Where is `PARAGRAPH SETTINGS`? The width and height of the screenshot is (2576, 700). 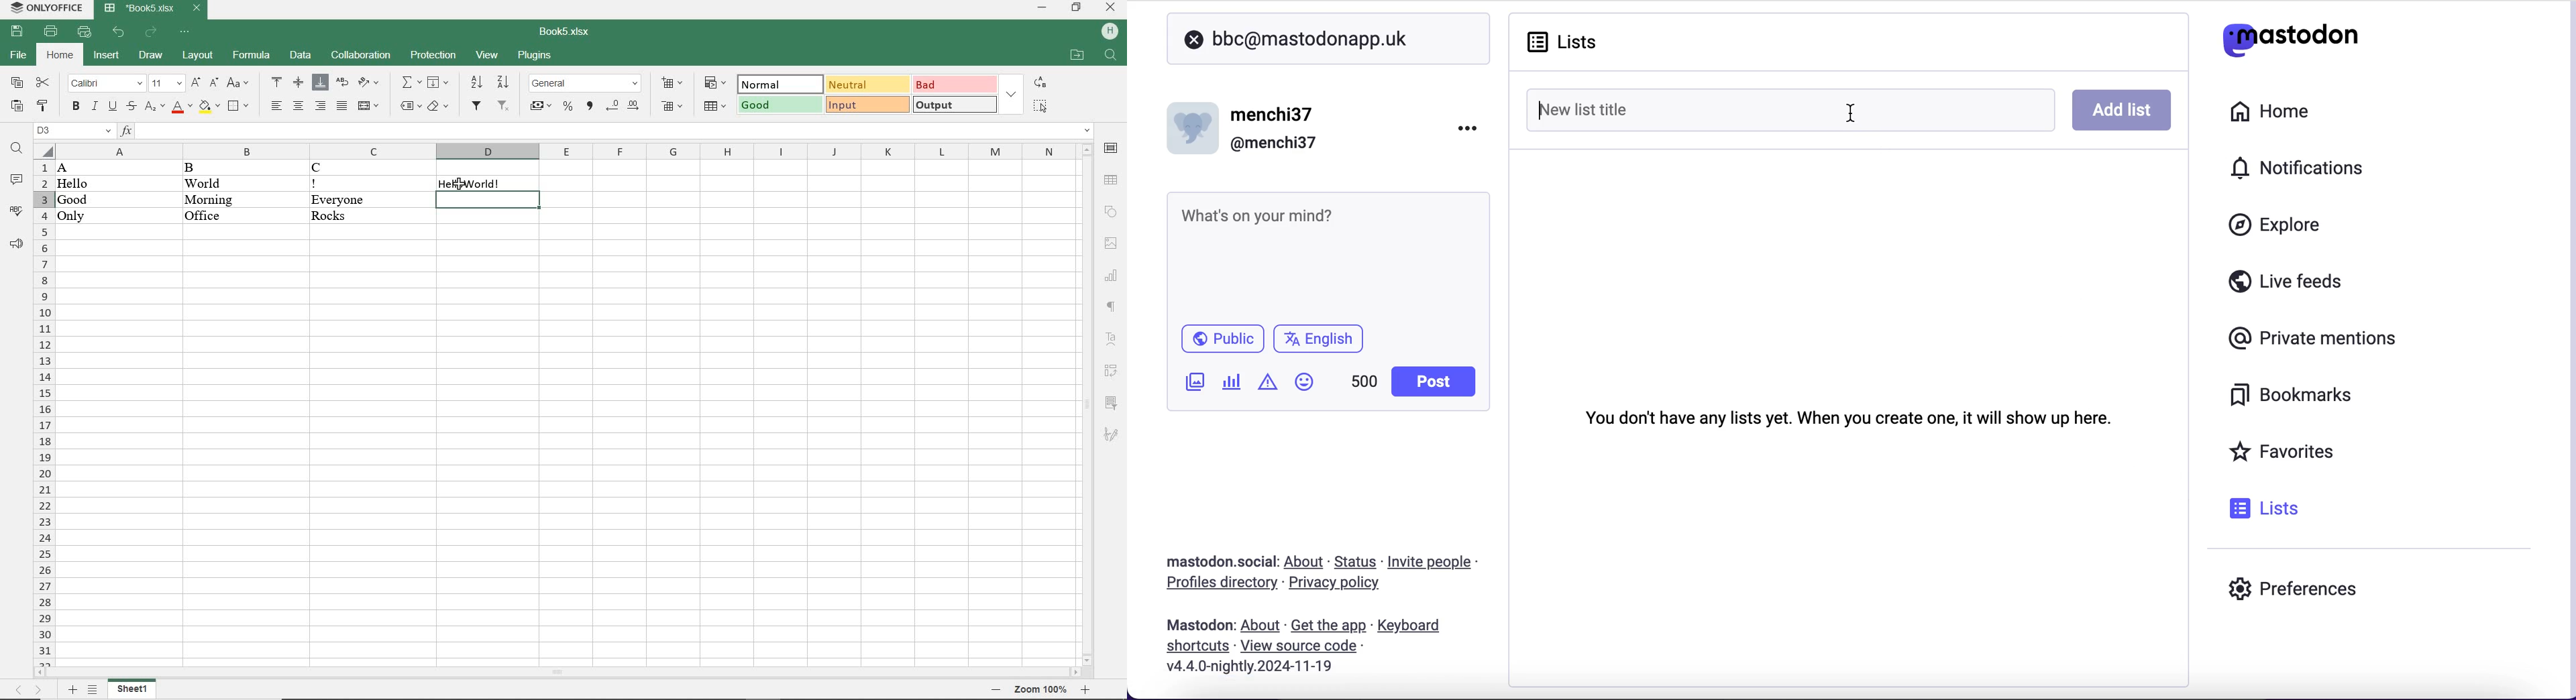
PARAGRAPH SETTINGS is located at coordinates (1111, 308).